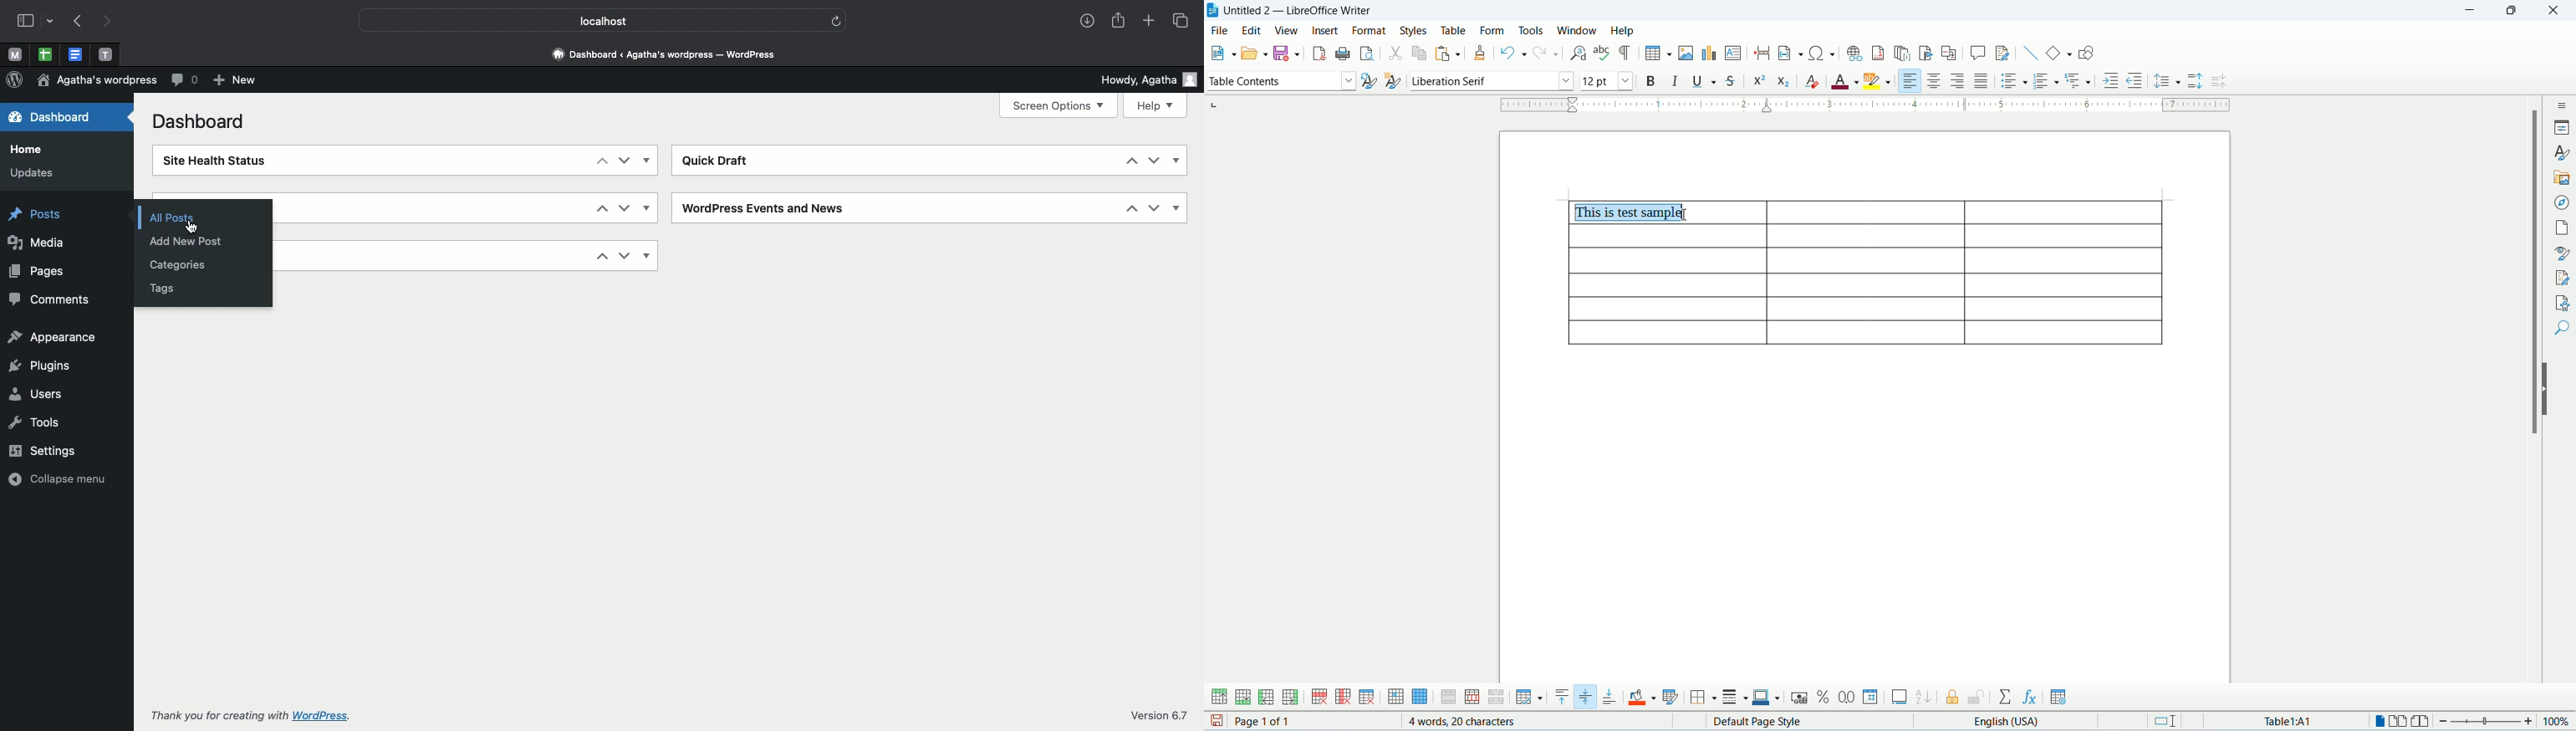 The height and width of the screenshot is (756, 2576). What do you see at coordinates (1464, 722) in the screenshot?
I see `word count` at bounding box center [1464, 722].